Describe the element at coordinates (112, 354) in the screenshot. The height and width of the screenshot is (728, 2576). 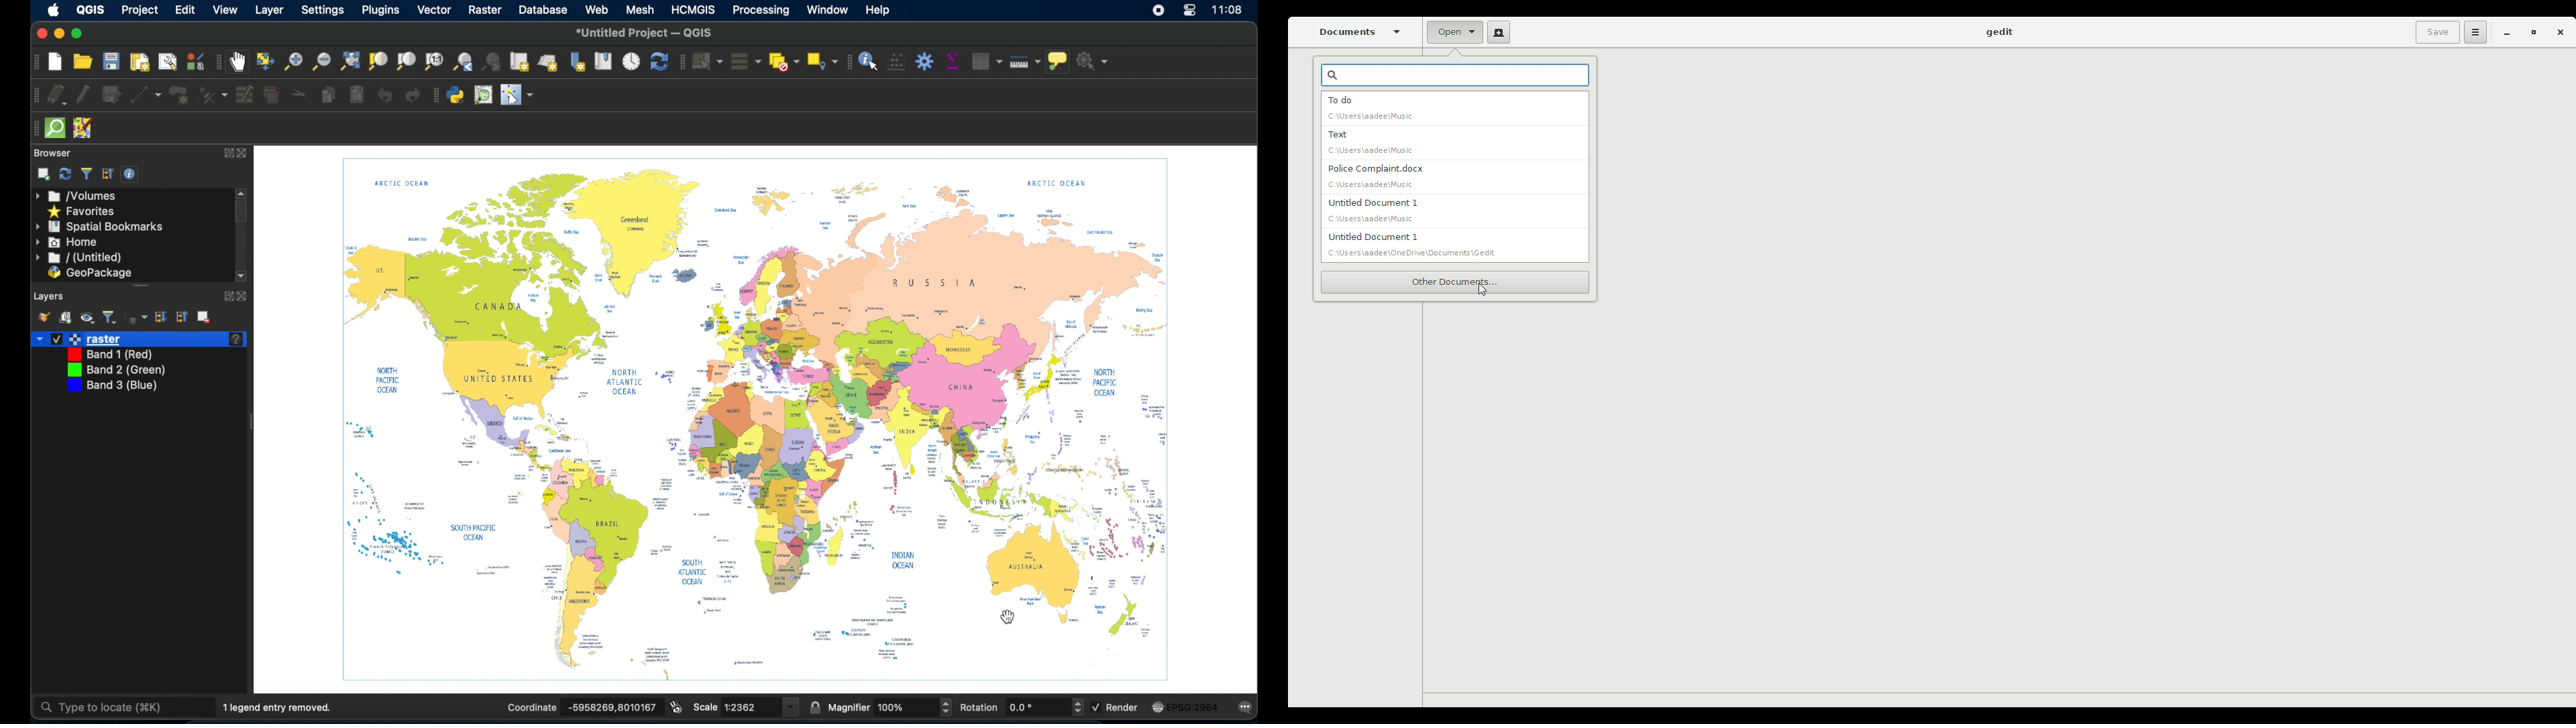
I see `Band 1` at that location.